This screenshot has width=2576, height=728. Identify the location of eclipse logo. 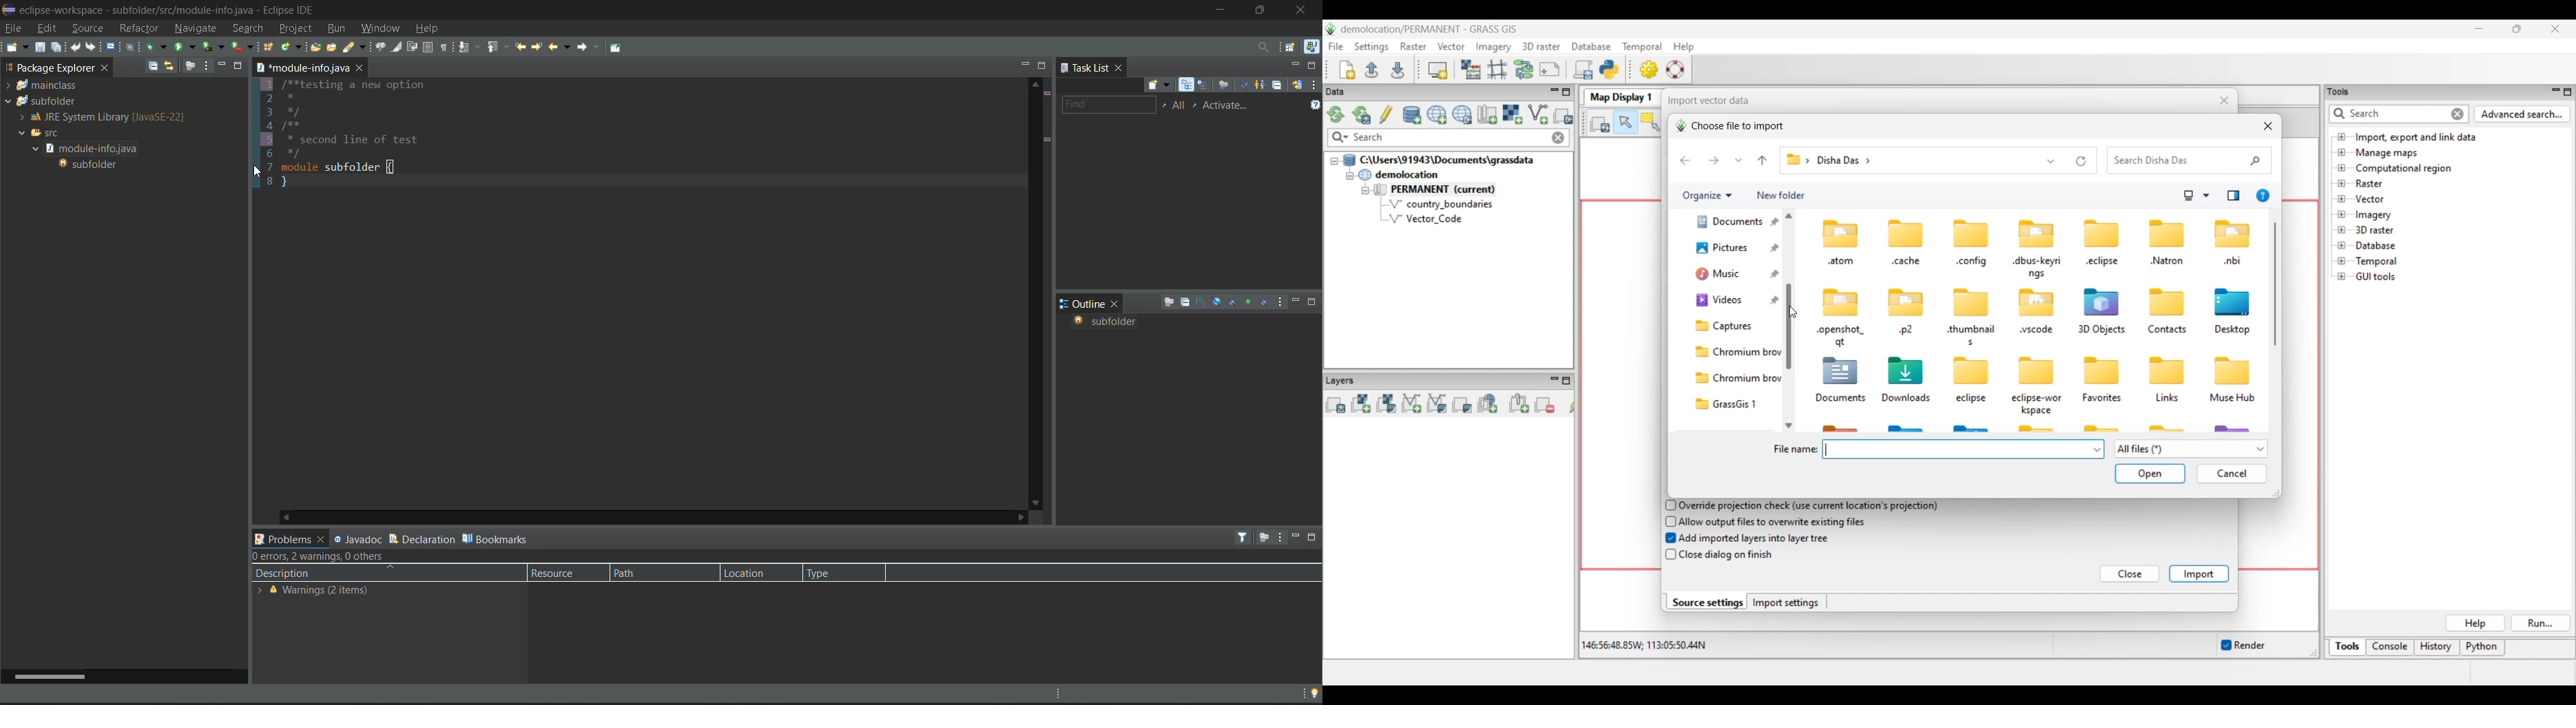
(8, 7).